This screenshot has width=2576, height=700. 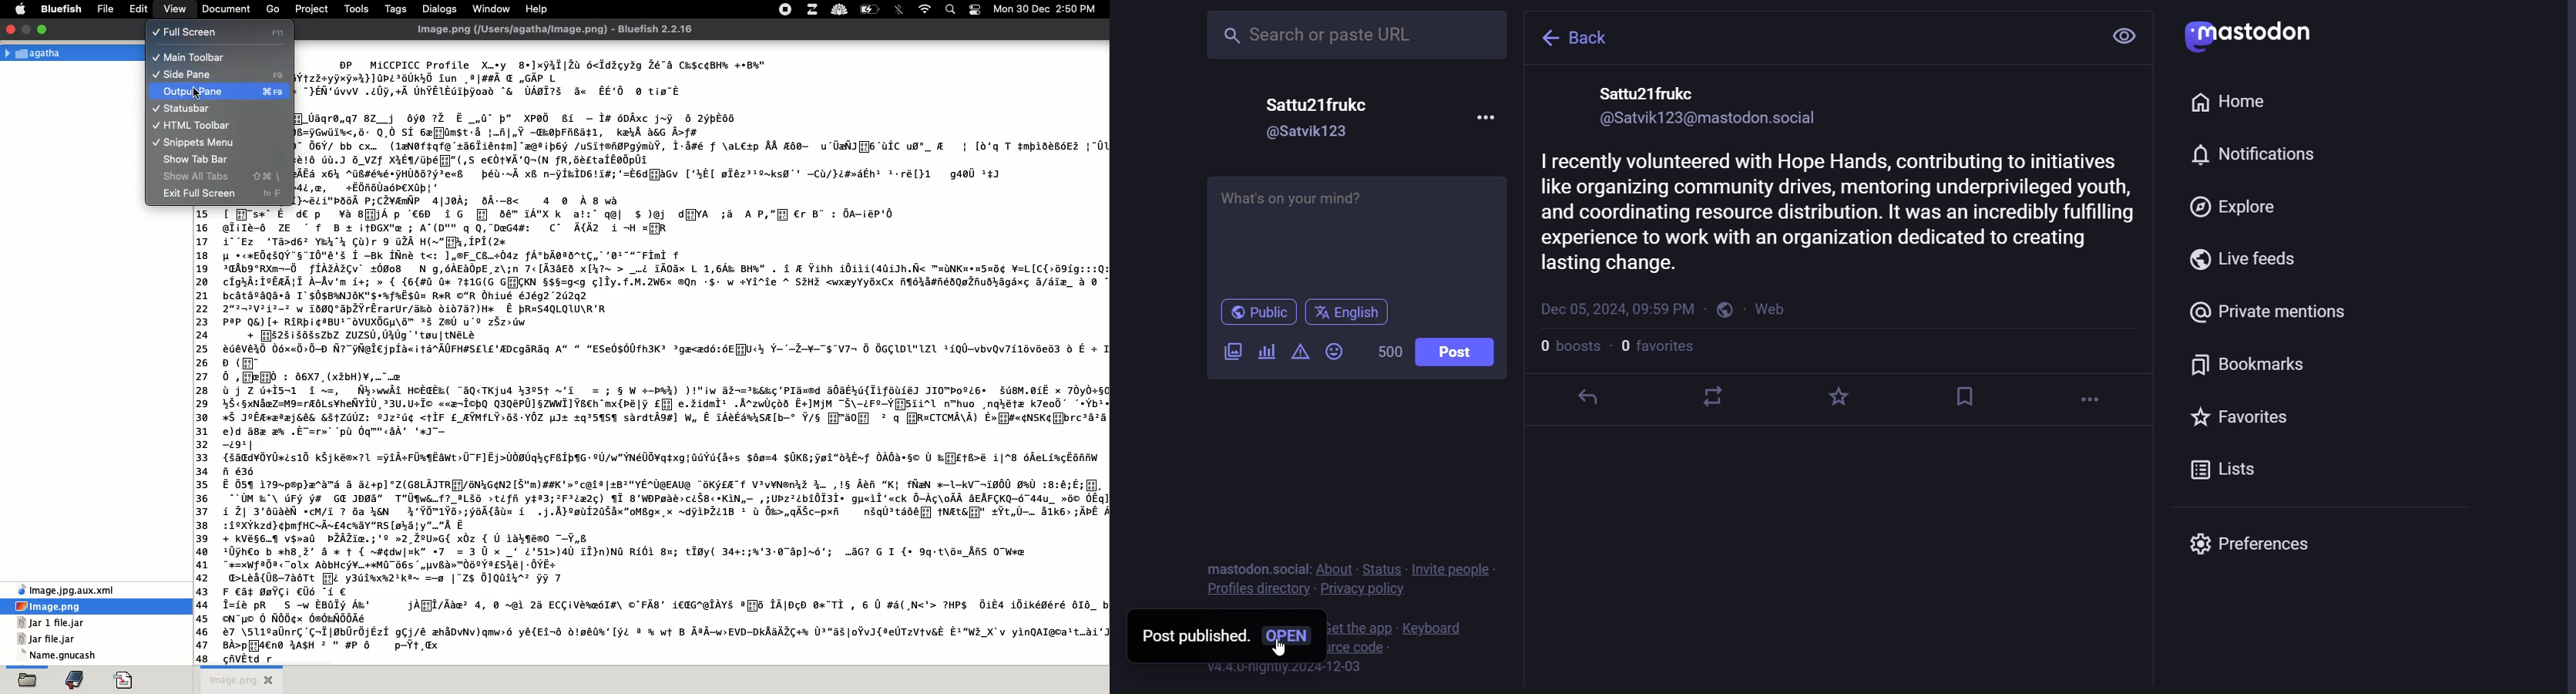 I want to click on notification, so click(x=2258, y=154).